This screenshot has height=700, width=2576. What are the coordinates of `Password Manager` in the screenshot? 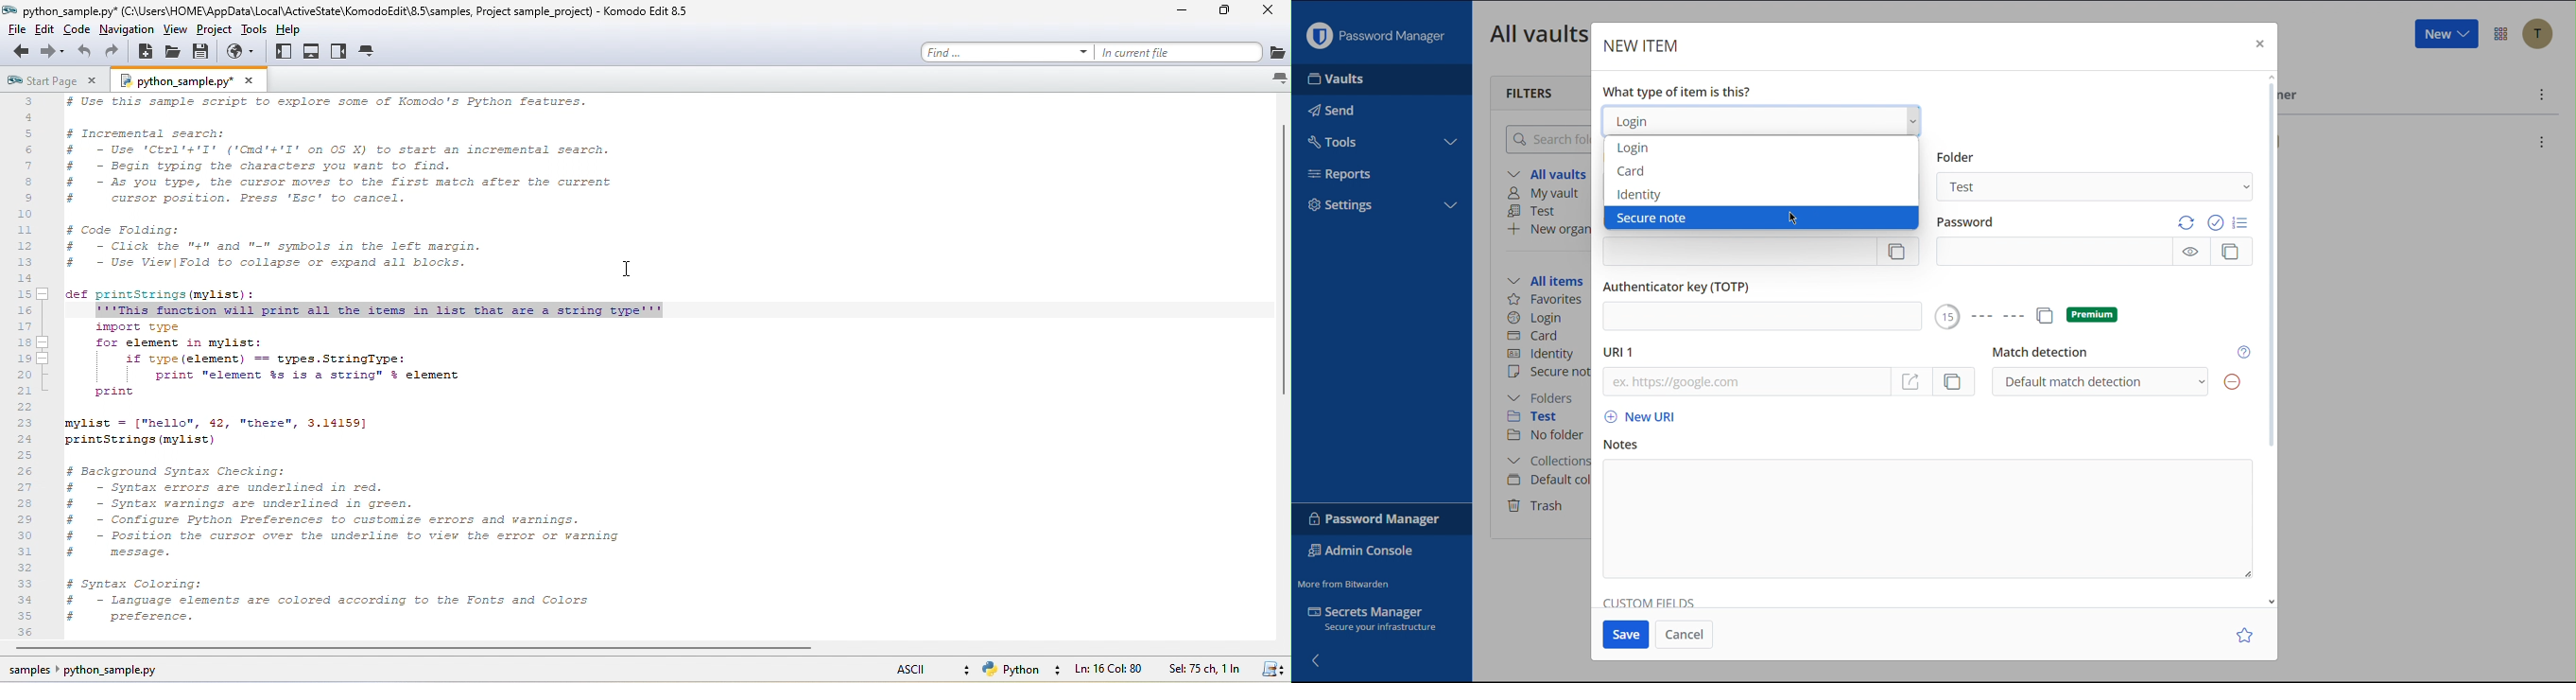 It's located at (1375, 32).